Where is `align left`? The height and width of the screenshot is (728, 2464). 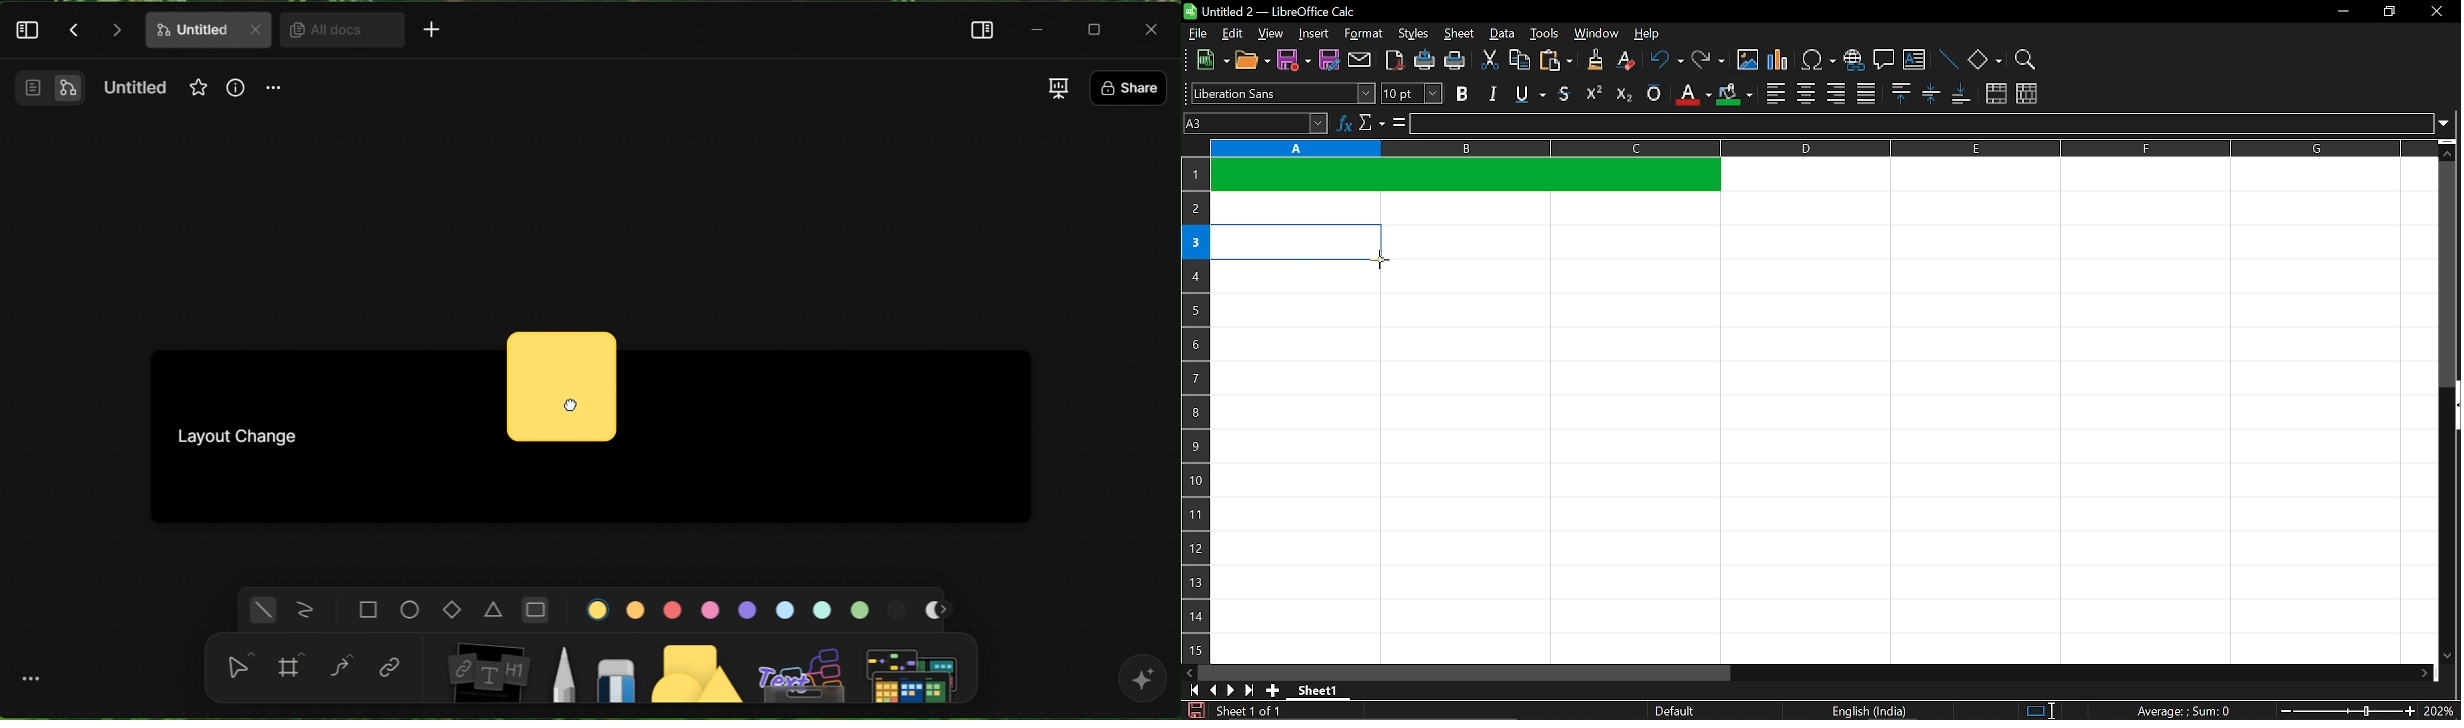 align left is located at coordinates (1775, 92).